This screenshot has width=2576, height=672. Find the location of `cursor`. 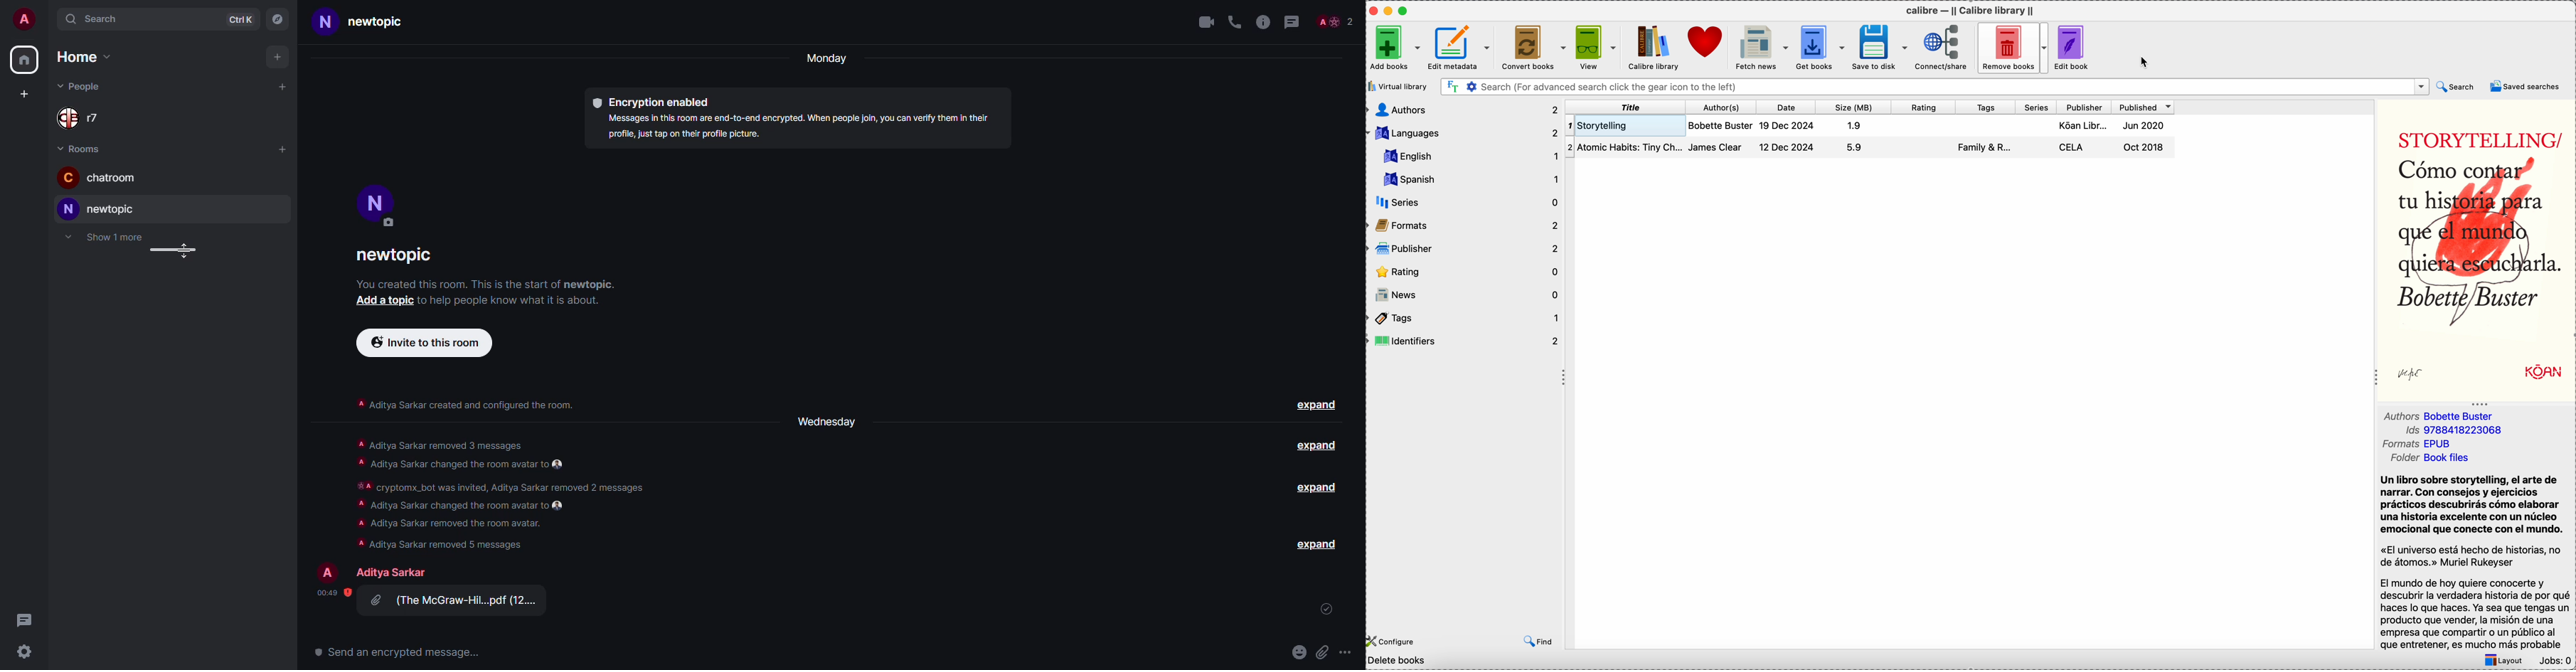

cursor is located at coordinates (2146, 63).